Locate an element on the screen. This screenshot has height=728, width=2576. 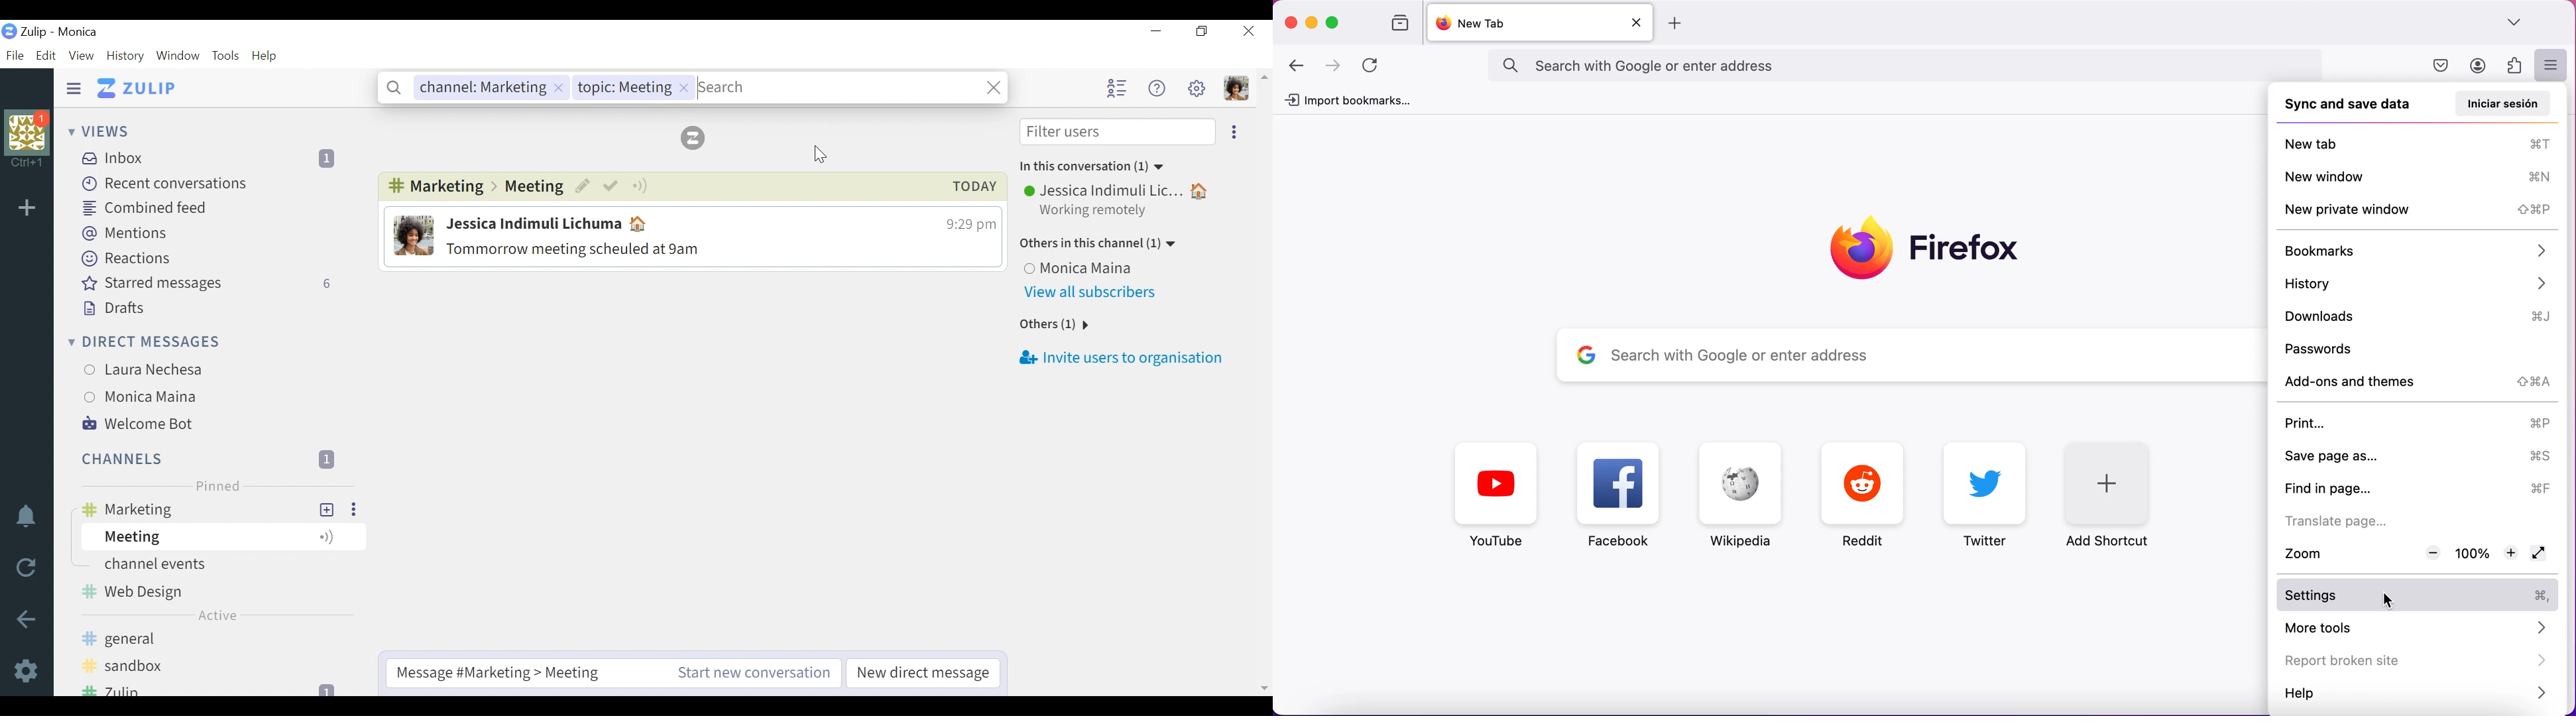
Filter users is located at coordinates (1119, 133).